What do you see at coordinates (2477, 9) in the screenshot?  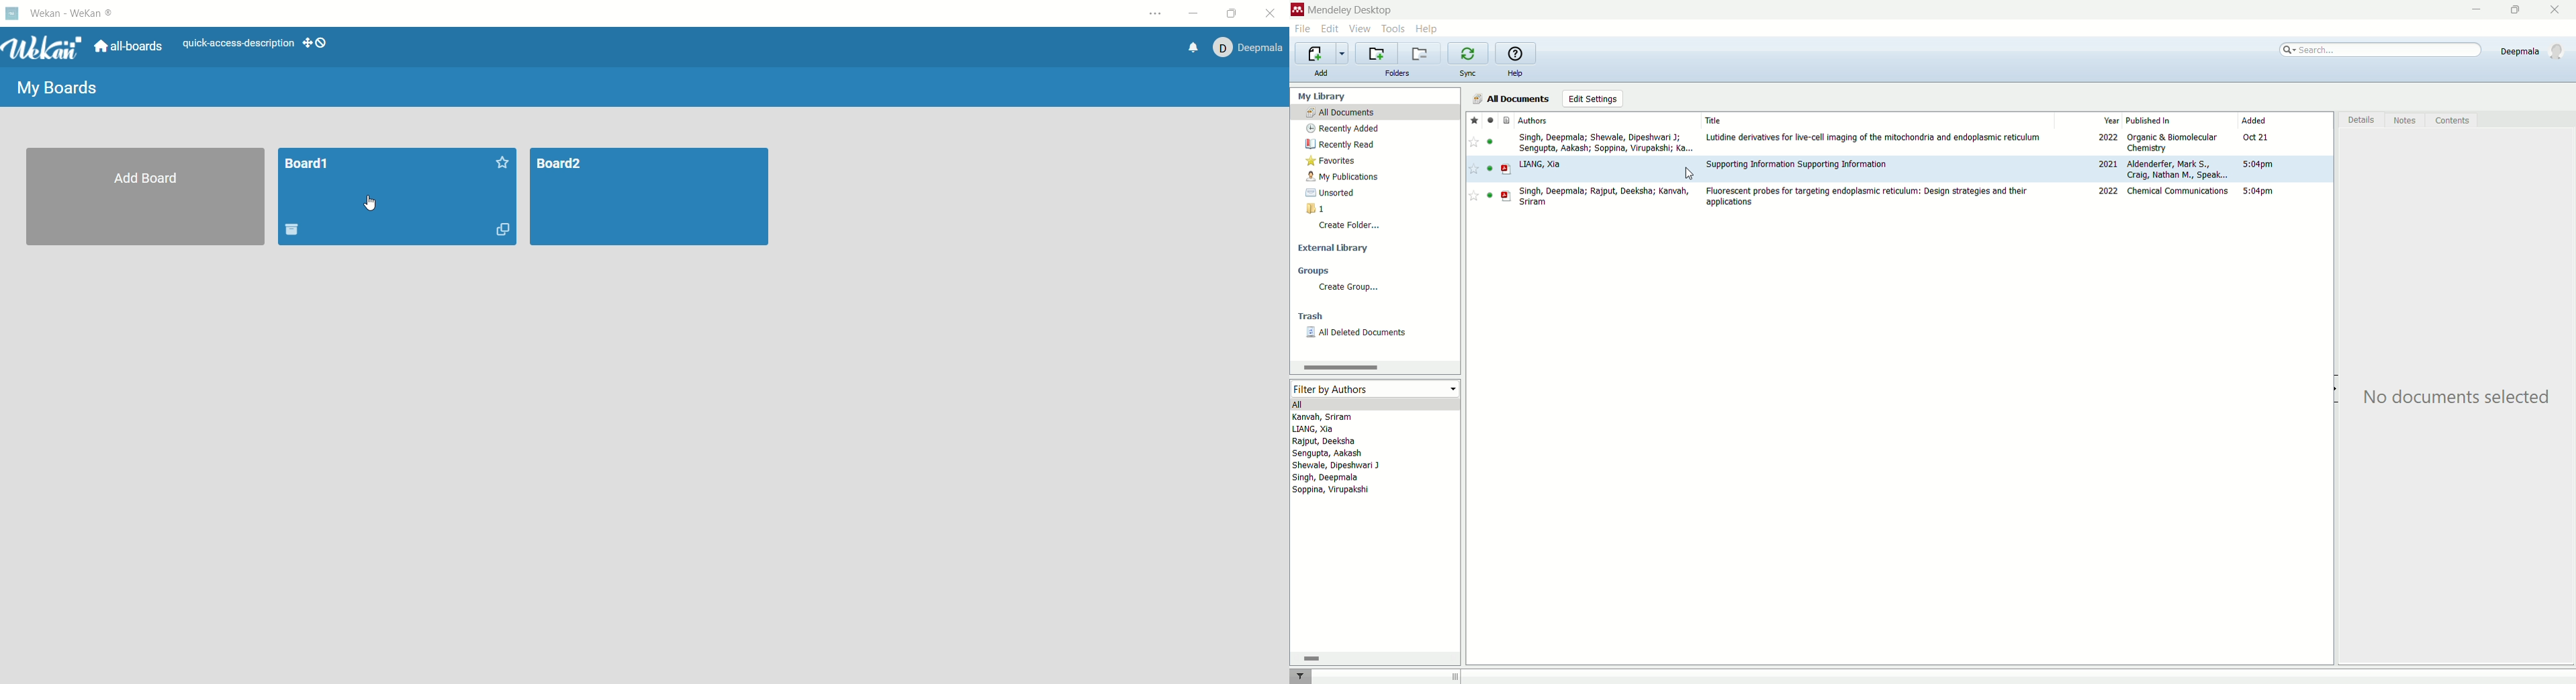 I see `minimize` at bounding box center [2477, 9].